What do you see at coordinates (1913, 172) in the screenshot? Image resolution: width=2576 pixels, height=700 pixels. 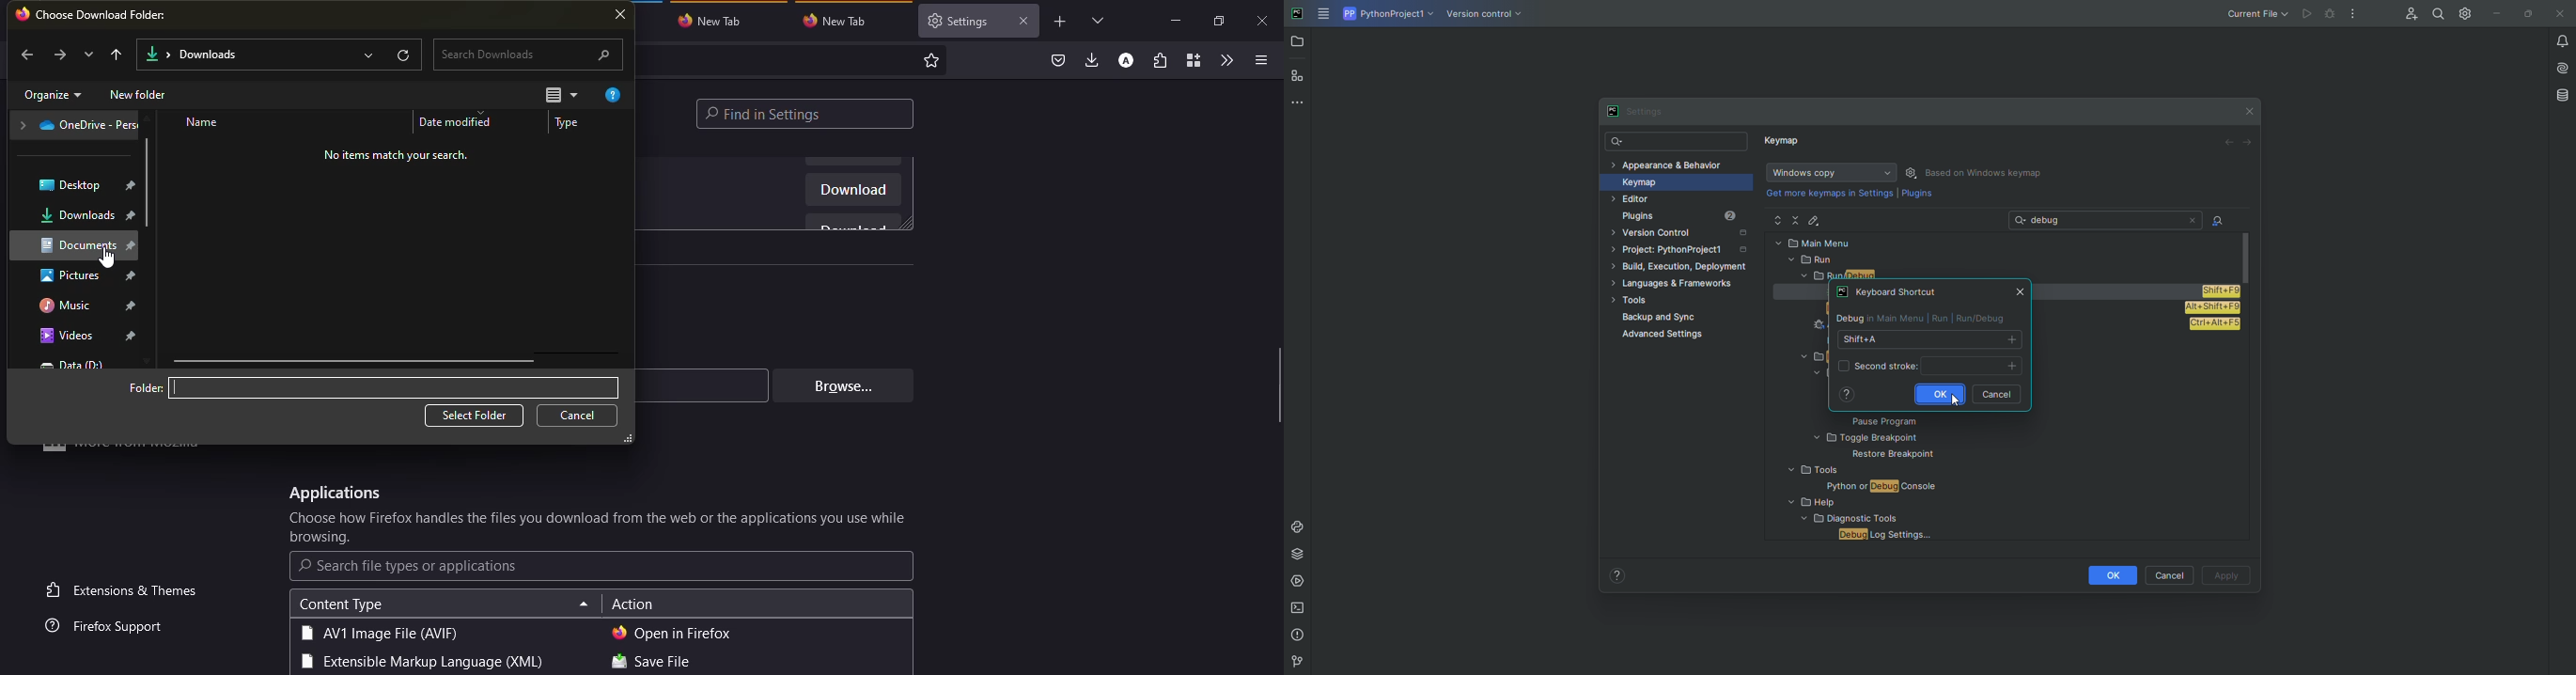 I see `Settings` at bounding box center [1913, 172].